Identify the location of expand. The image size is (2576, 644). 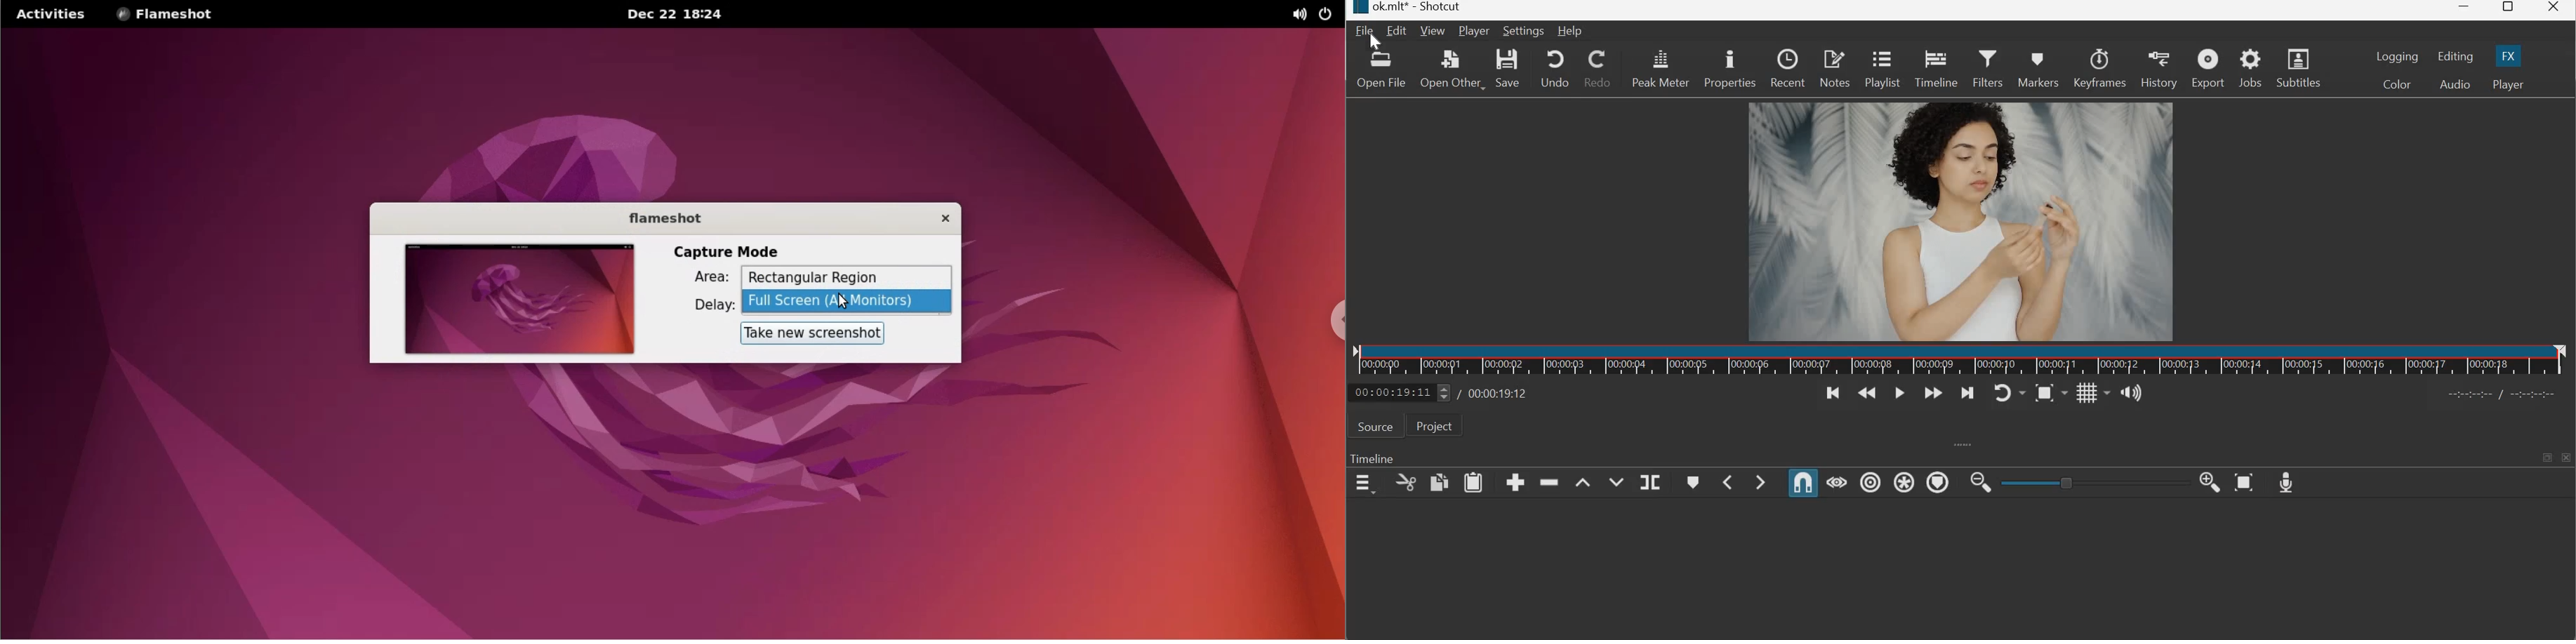
(1959, 444).